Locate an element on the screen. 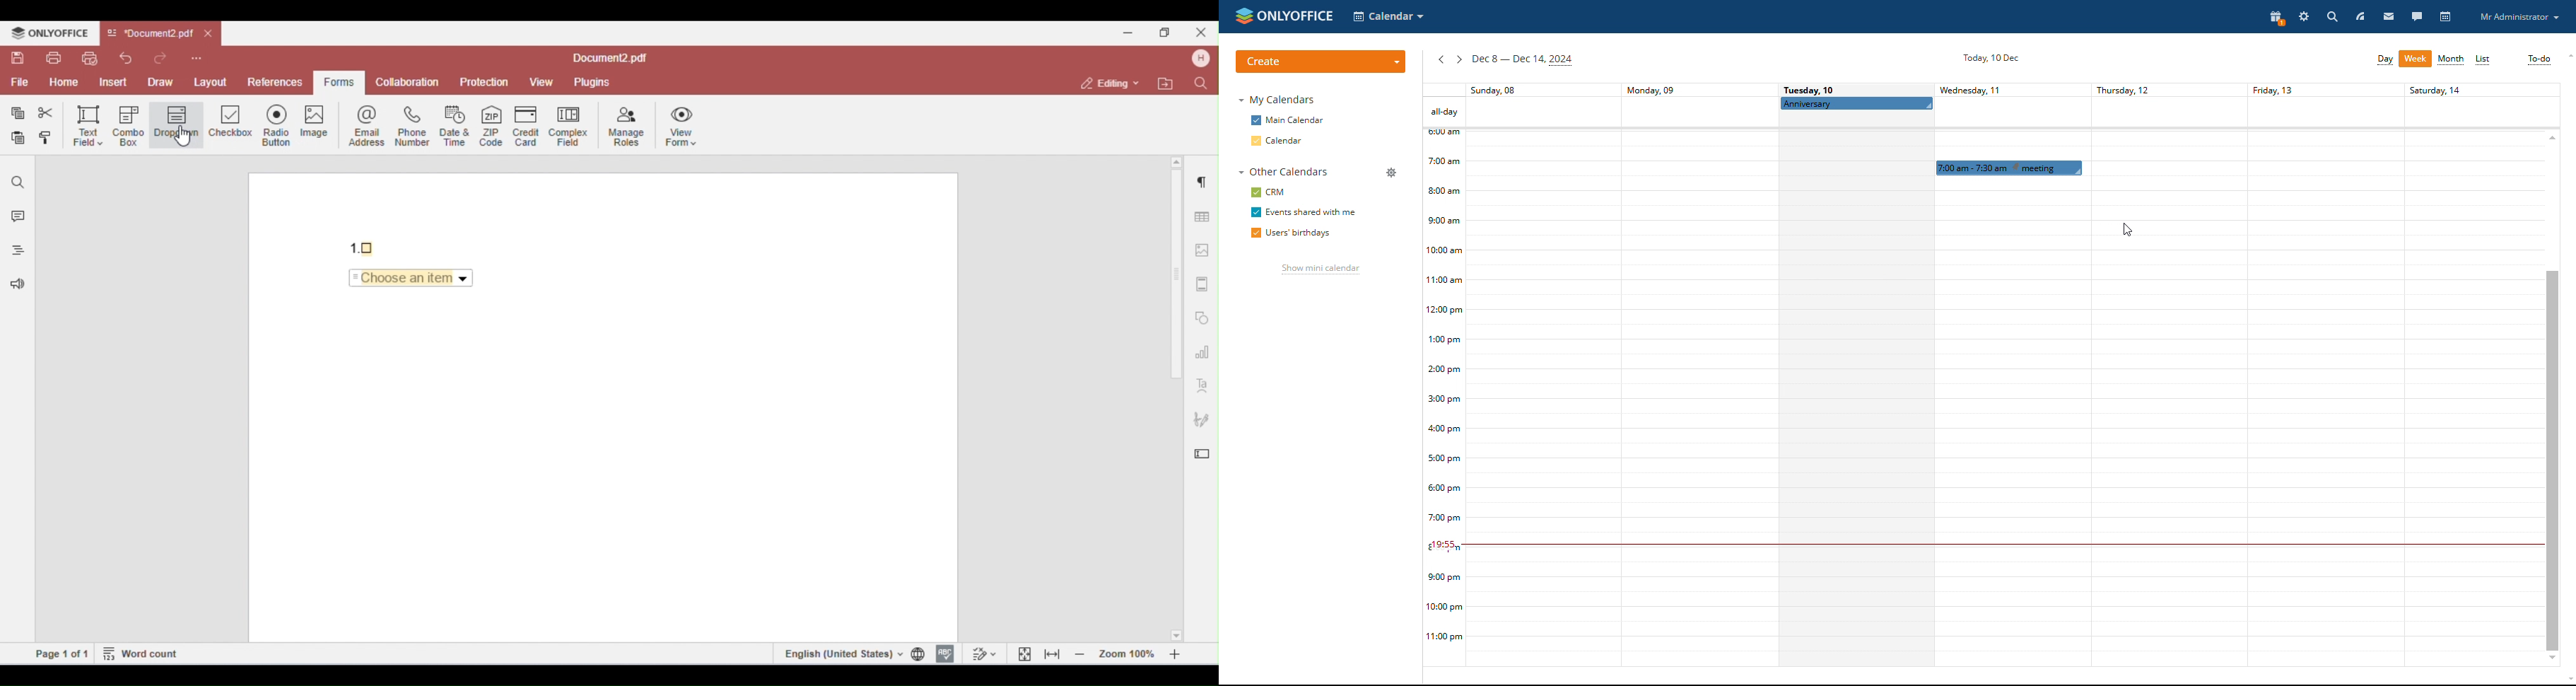 Image resolution: width=2576 pixels, height=700 pixels. show mini calendar is located at coordinates (1318, 271).